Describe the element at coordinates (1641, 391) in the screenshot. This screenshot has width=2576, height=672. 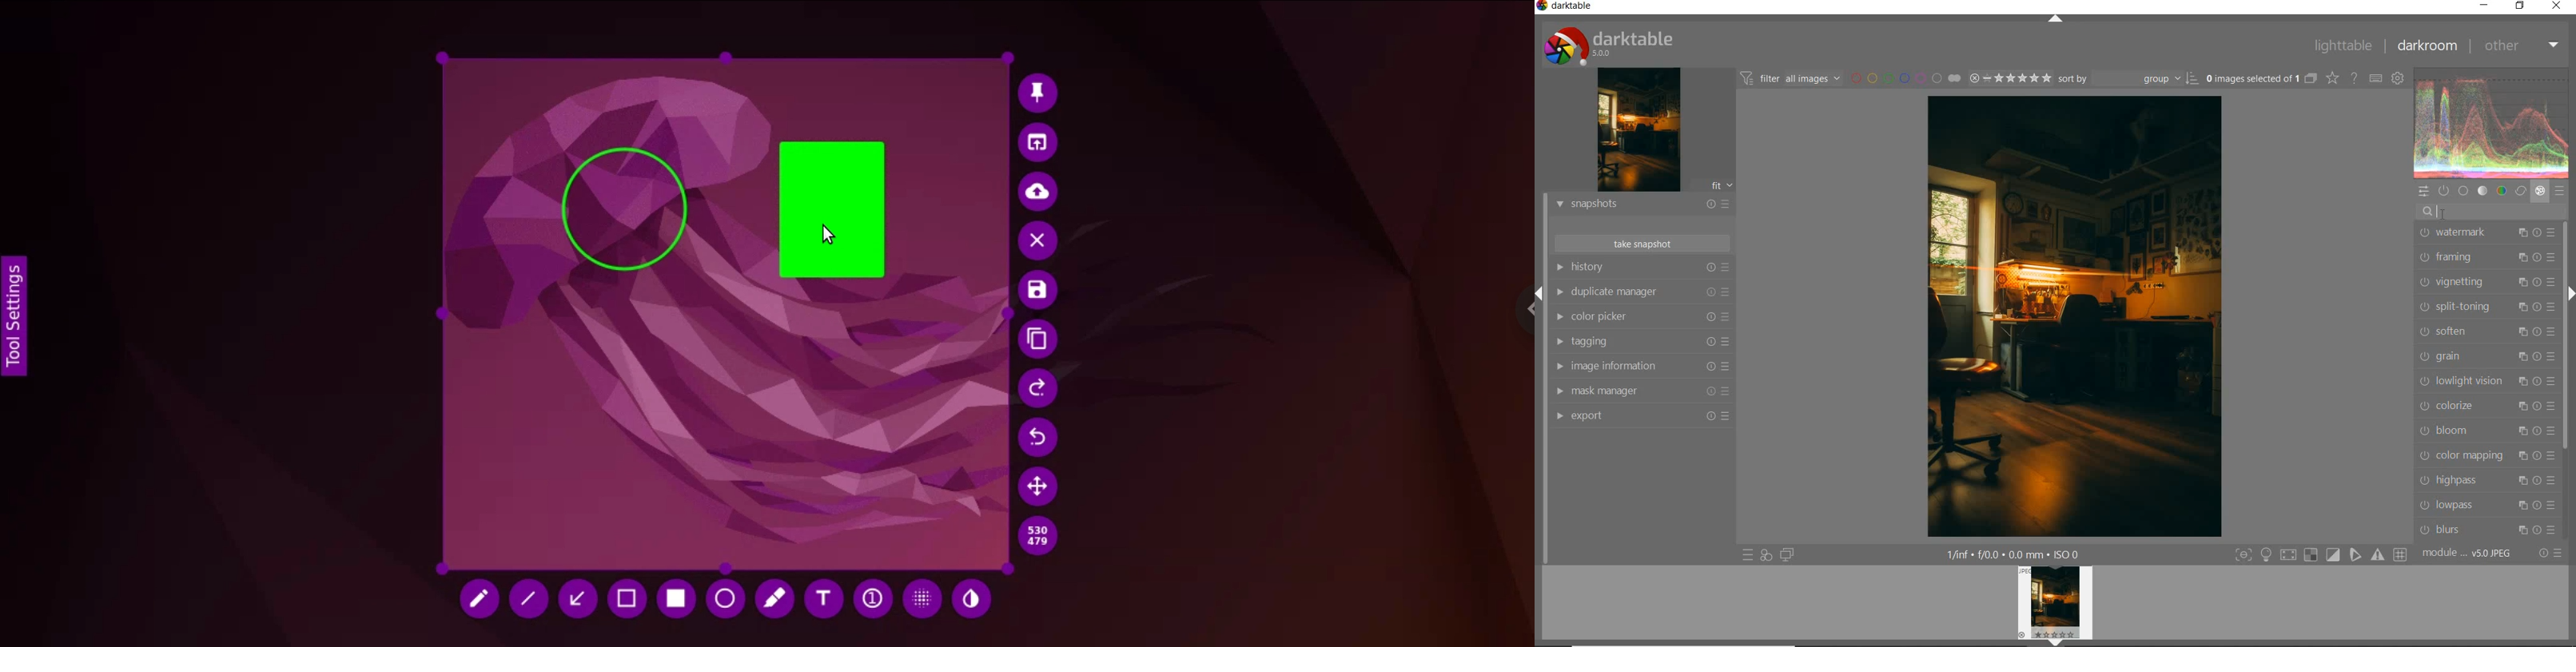
I see `mask manager` at that location.